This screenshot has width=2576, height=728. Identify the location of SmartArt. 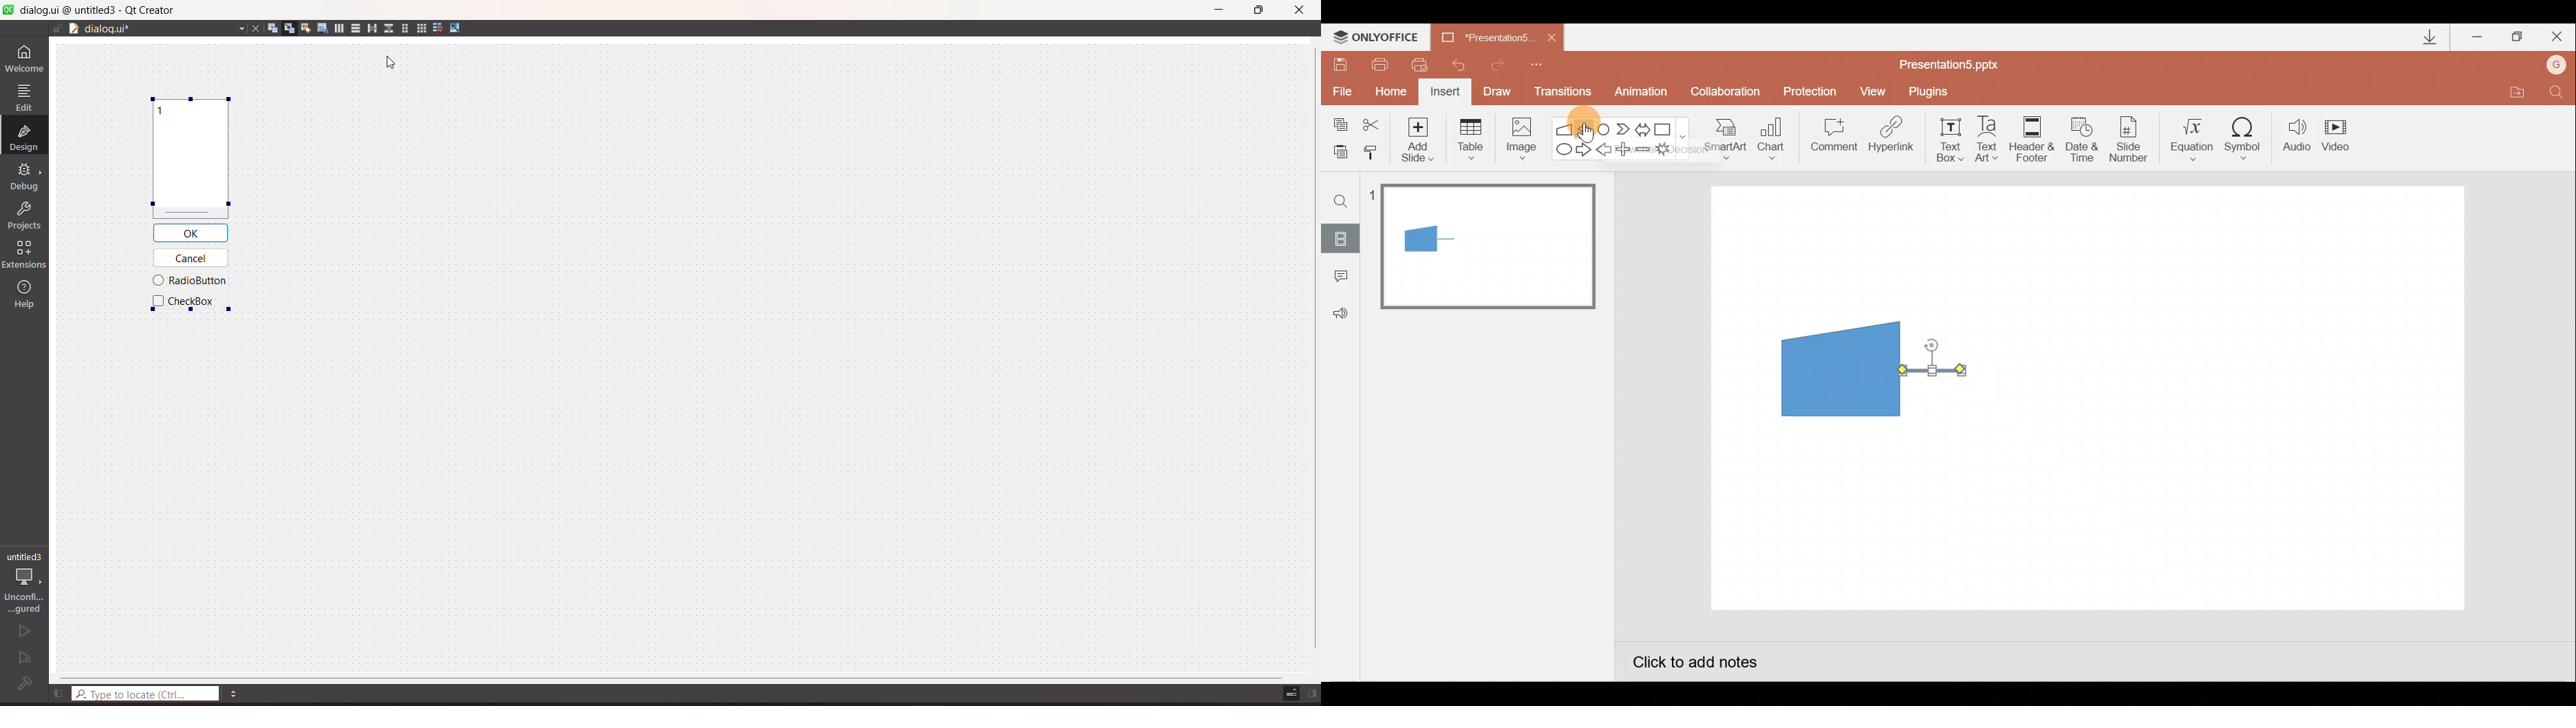
(1720, 138).